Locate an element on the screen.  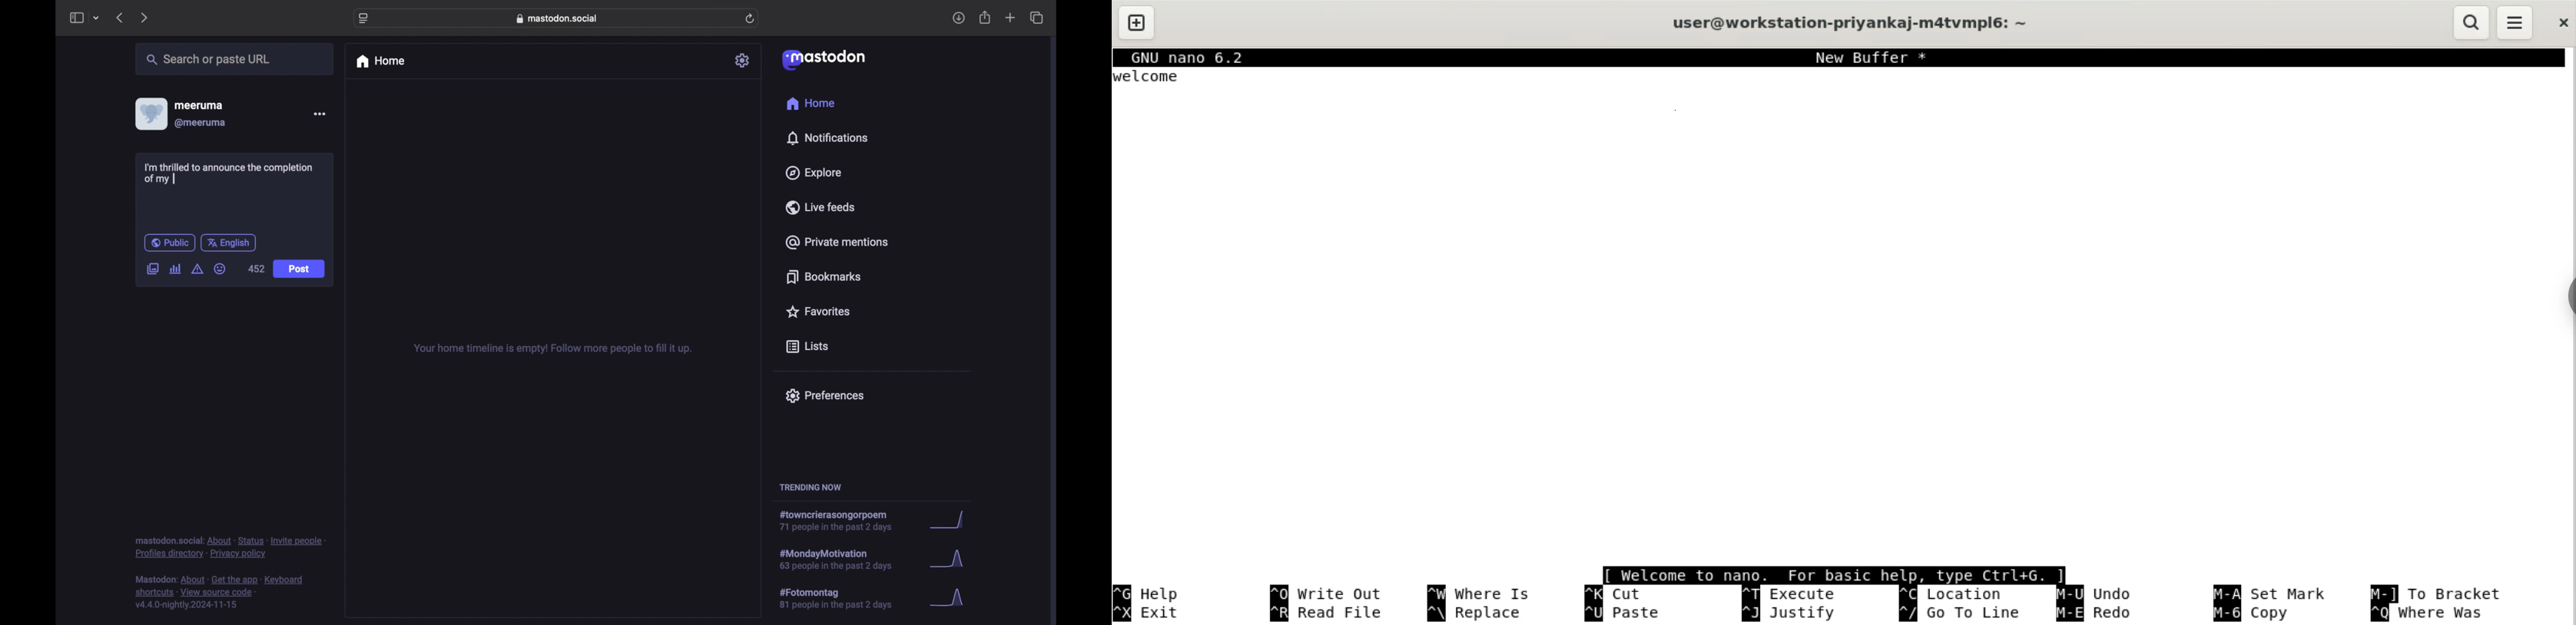
share or paste url is located at coordinates (208, 59).